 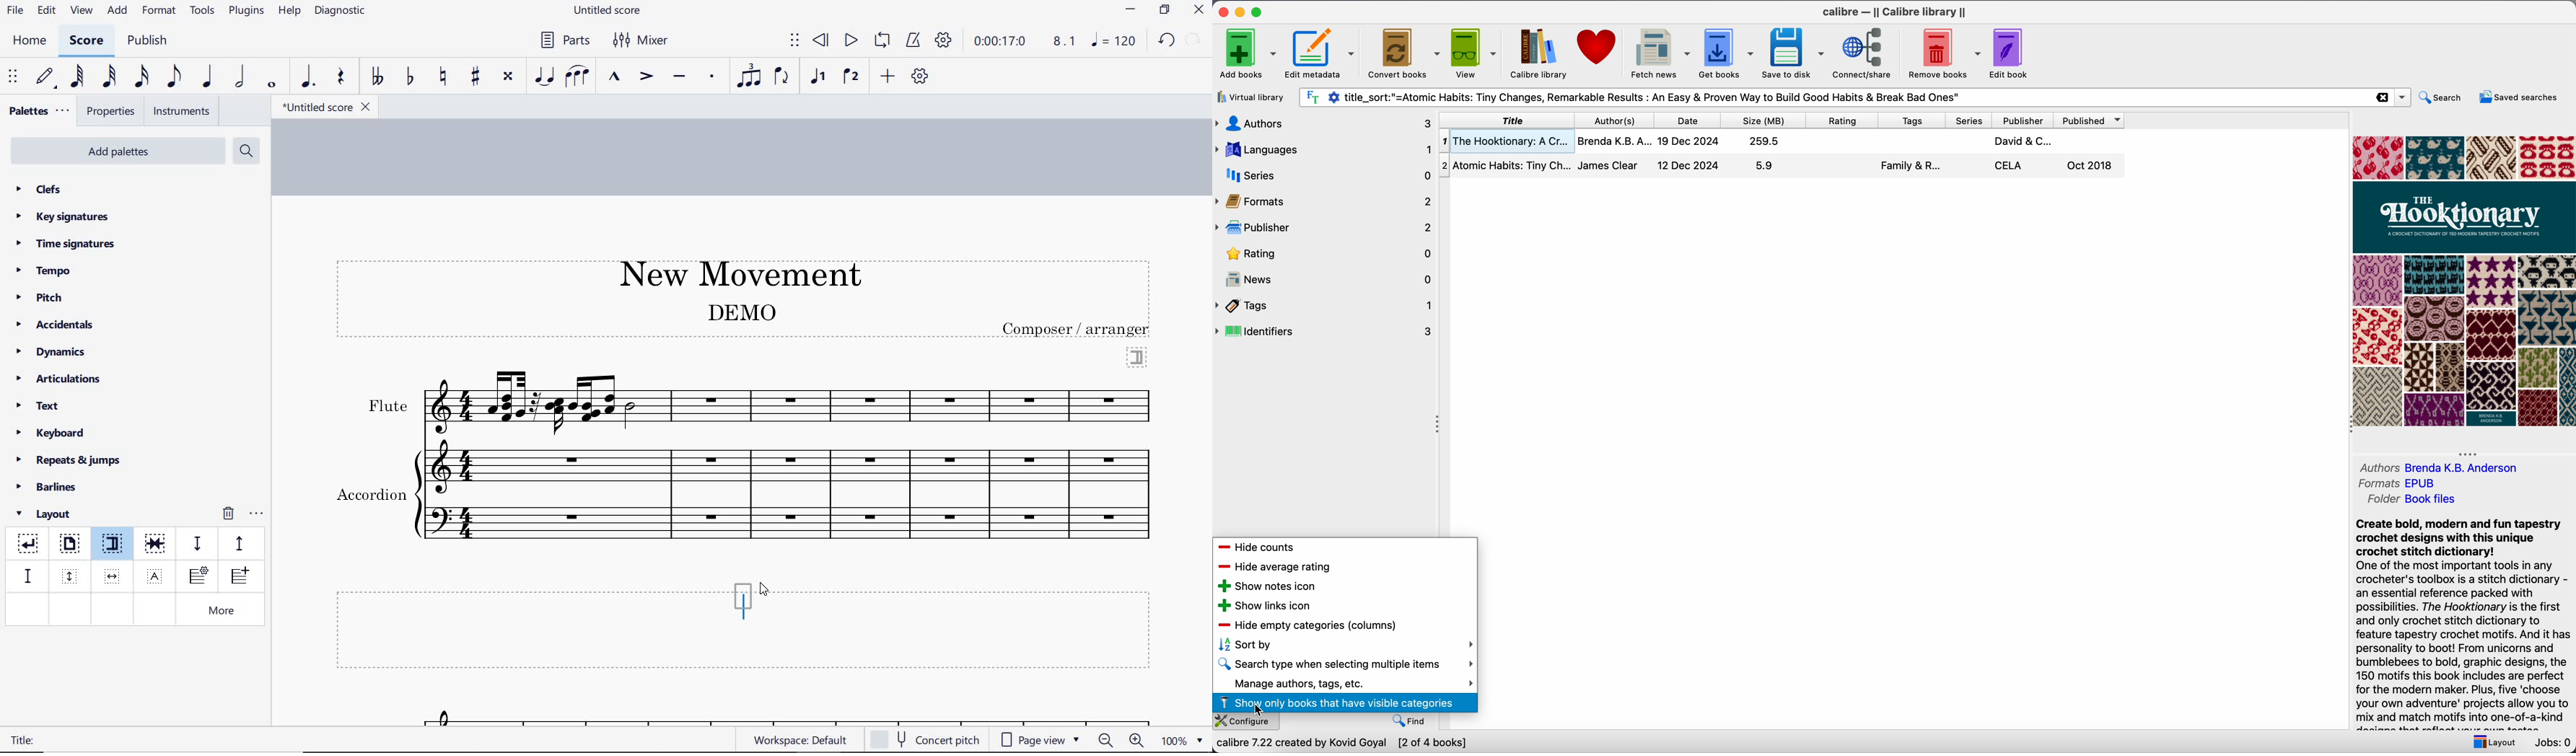 I want to click on voice 2, so click(x=851, y=77).